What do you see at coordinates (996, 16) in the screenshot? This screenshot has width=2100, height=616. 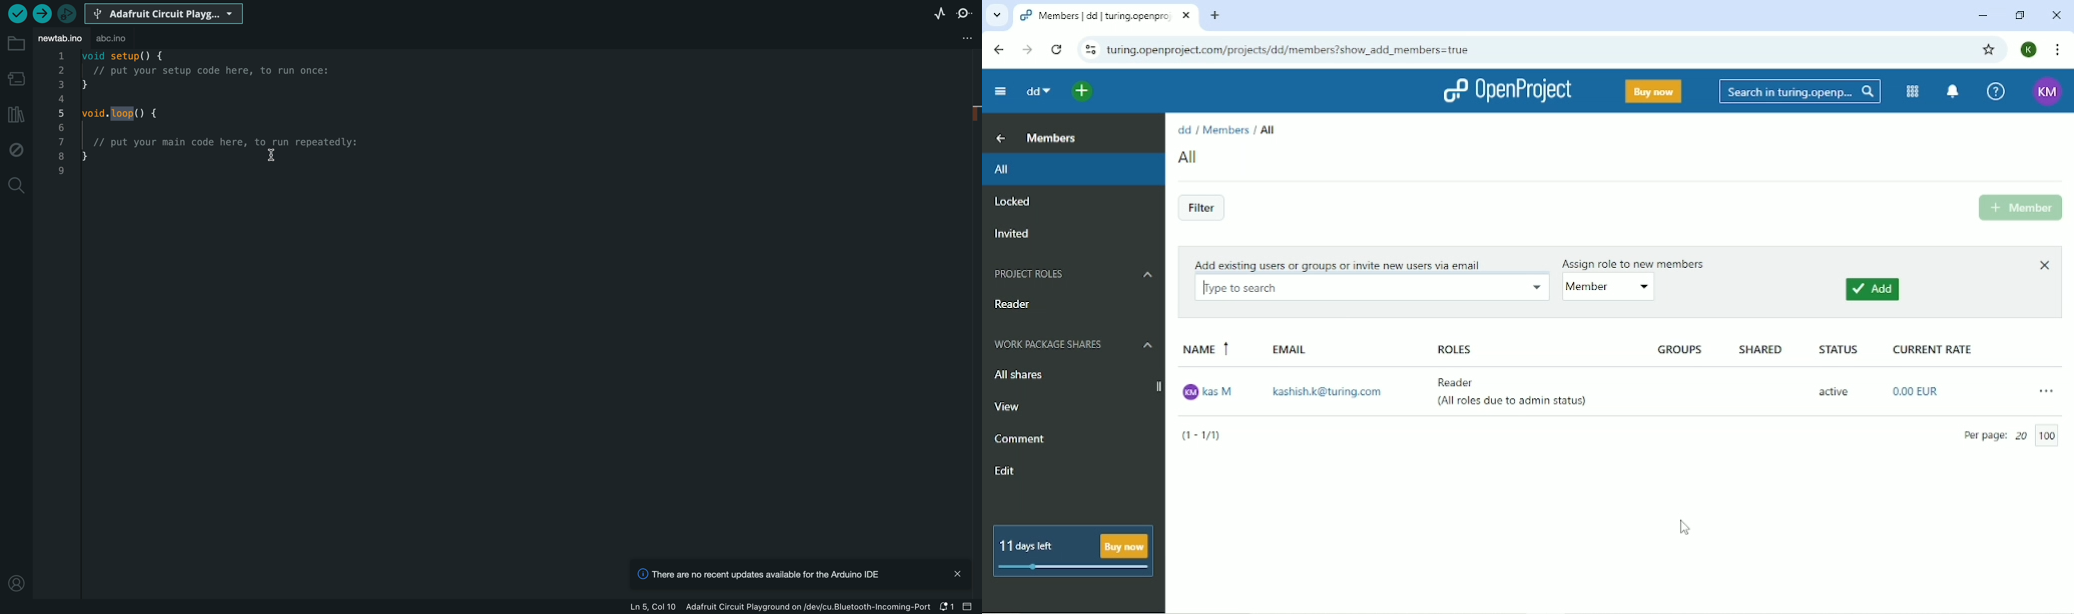 I see `Search tabs` at bounding box center [996, 16].